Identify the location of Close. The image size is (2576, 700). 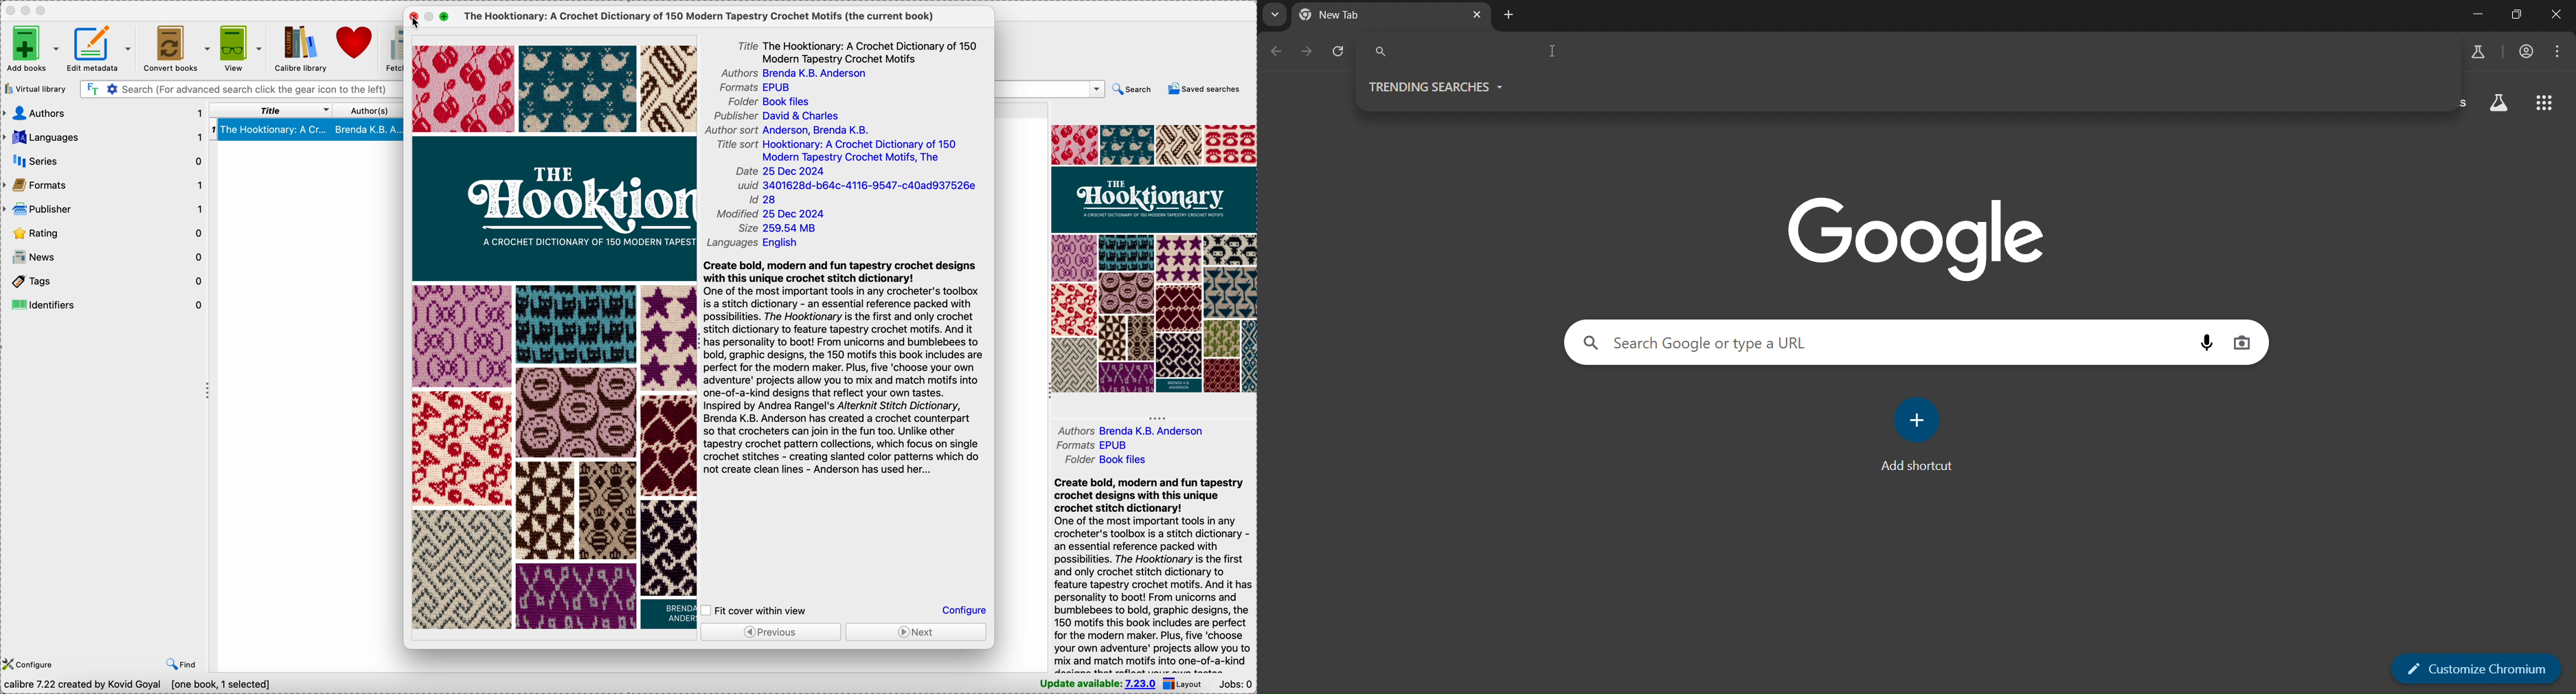
(2559, 15).